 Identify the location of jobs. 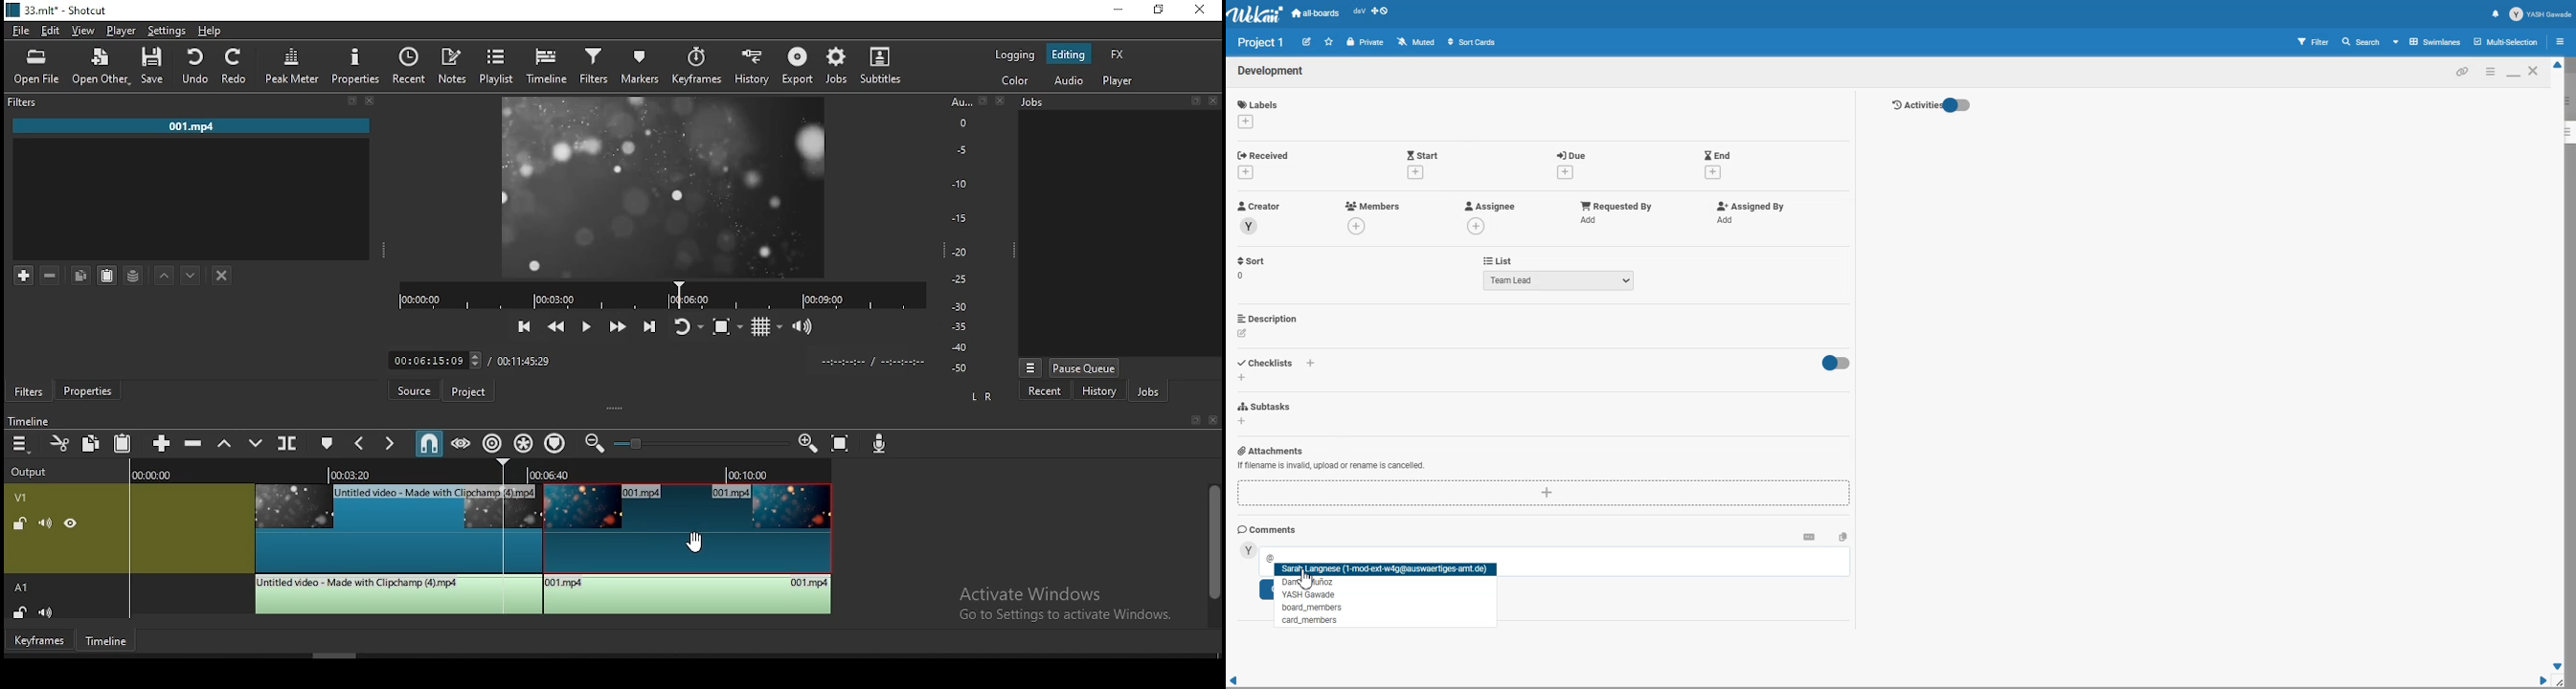
(1118, 102).